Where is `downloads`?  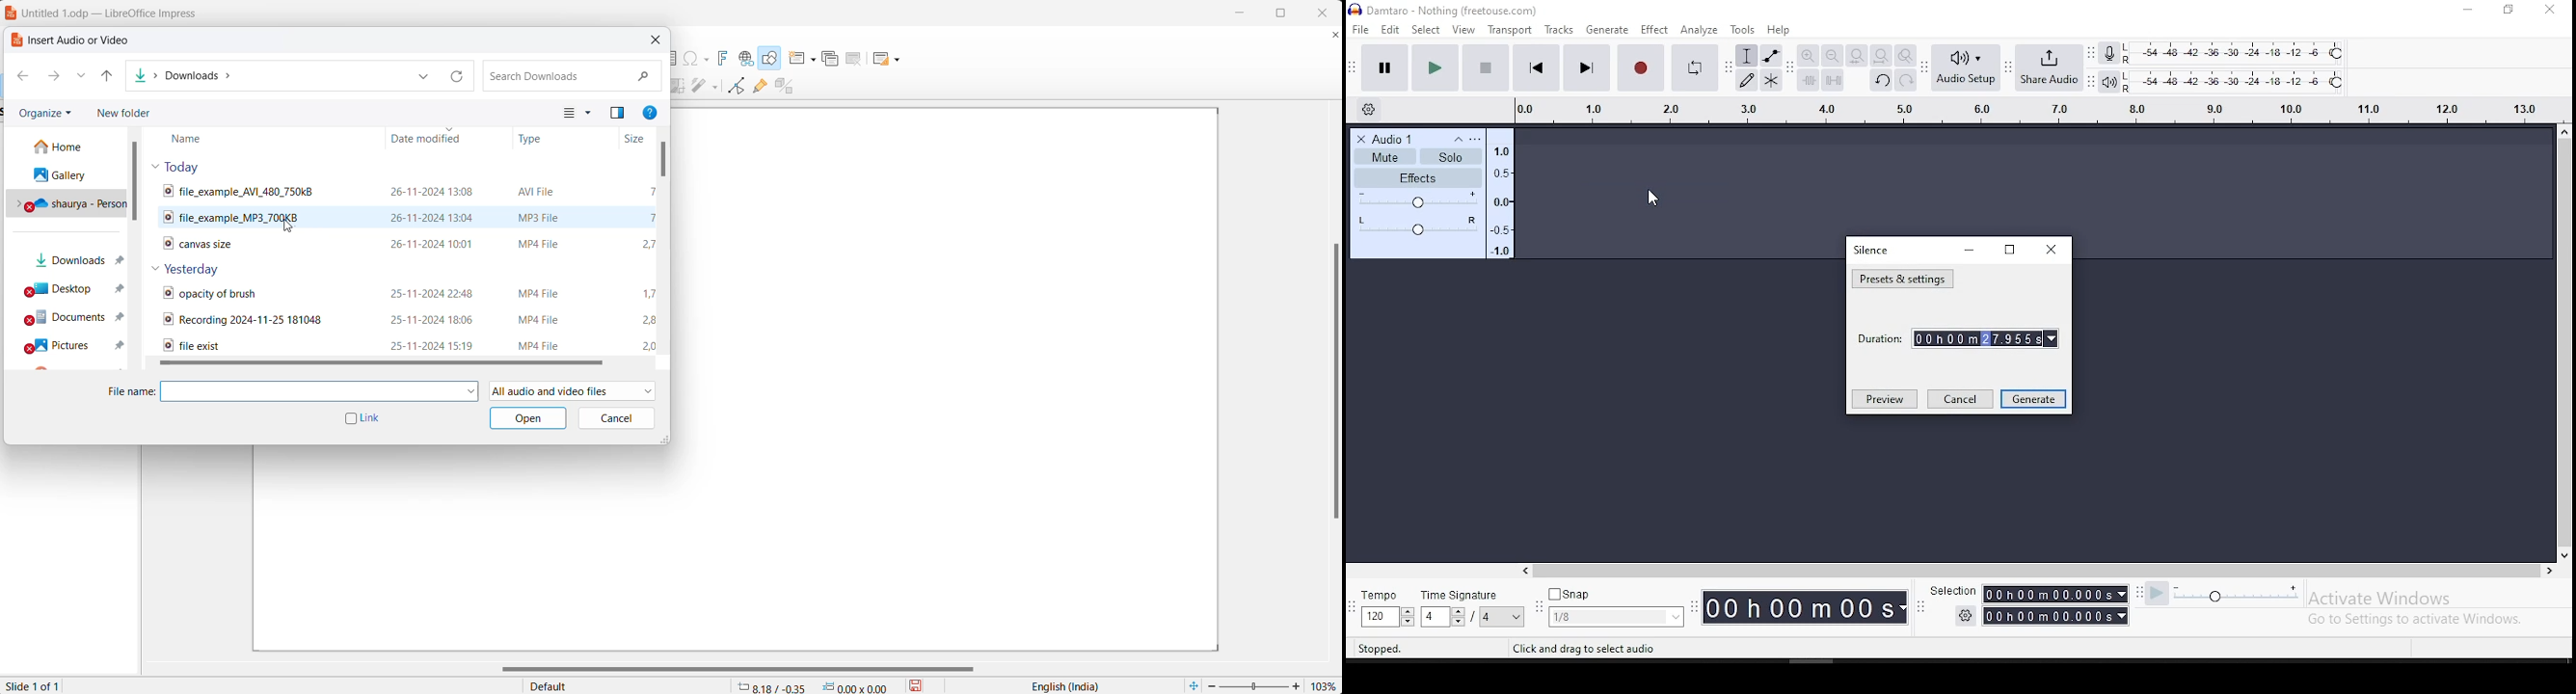
downloads is located at coordinates (73, 261).